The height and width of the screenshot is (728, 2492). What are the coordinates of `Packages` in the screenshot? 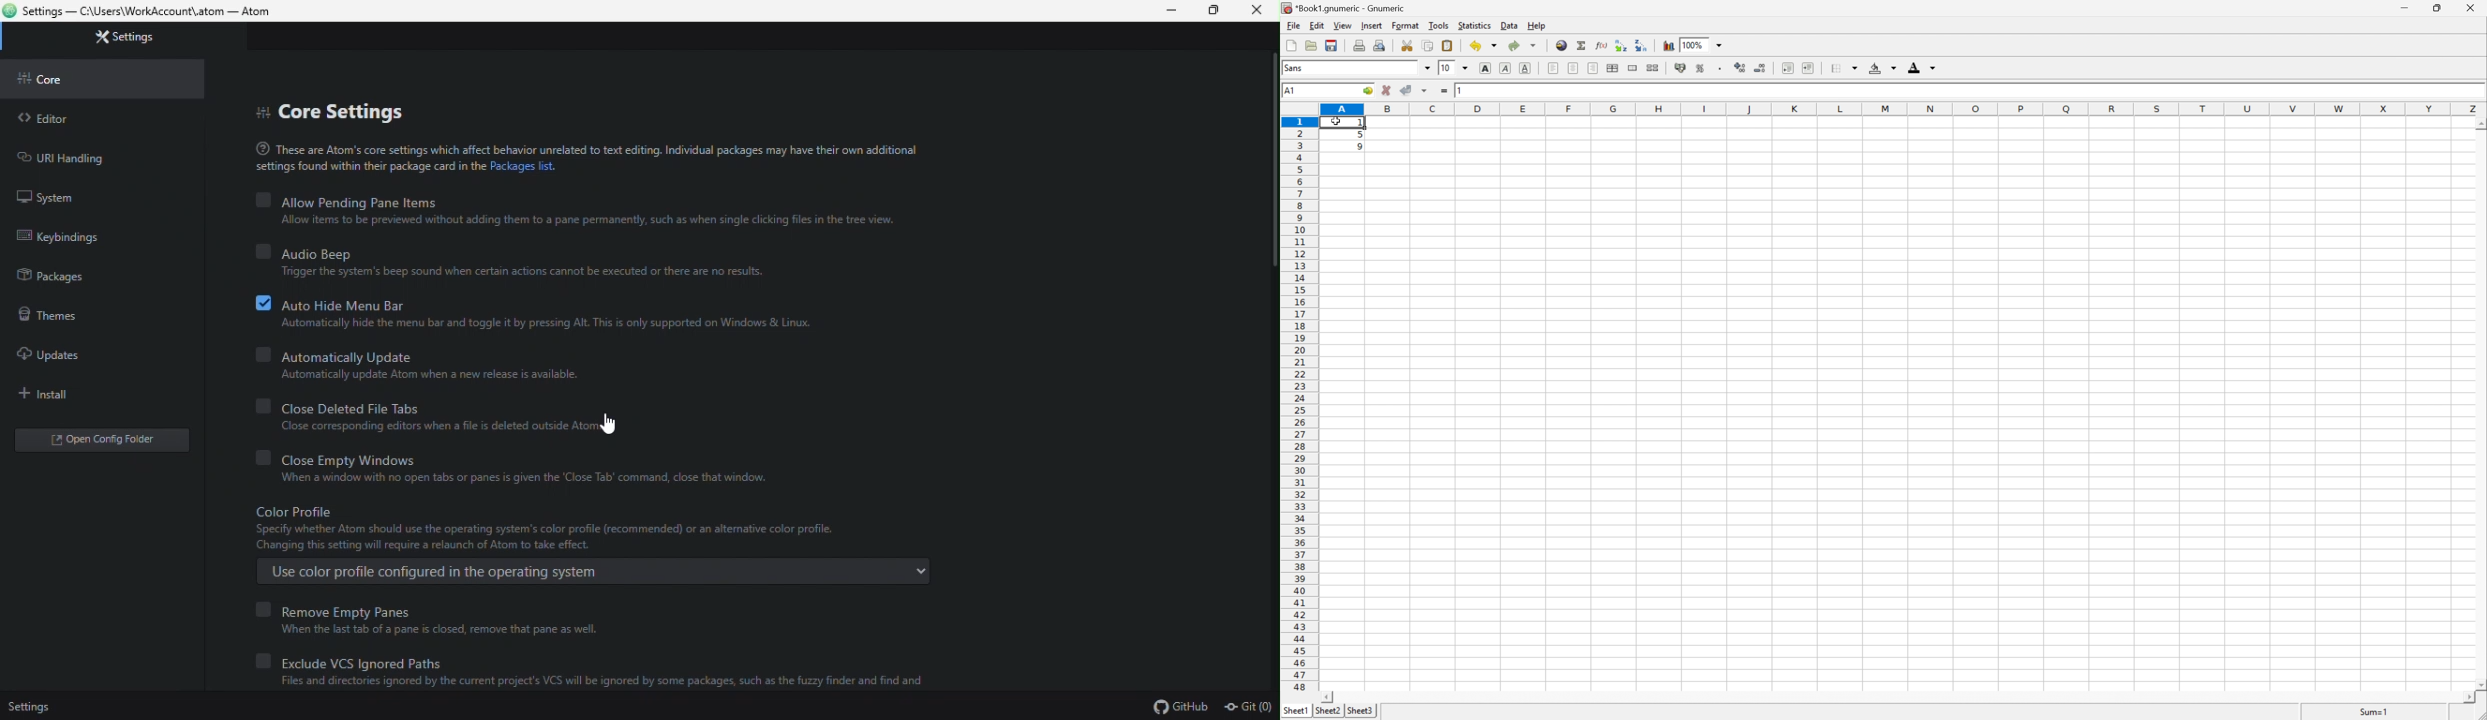 It's located at (52, 280).